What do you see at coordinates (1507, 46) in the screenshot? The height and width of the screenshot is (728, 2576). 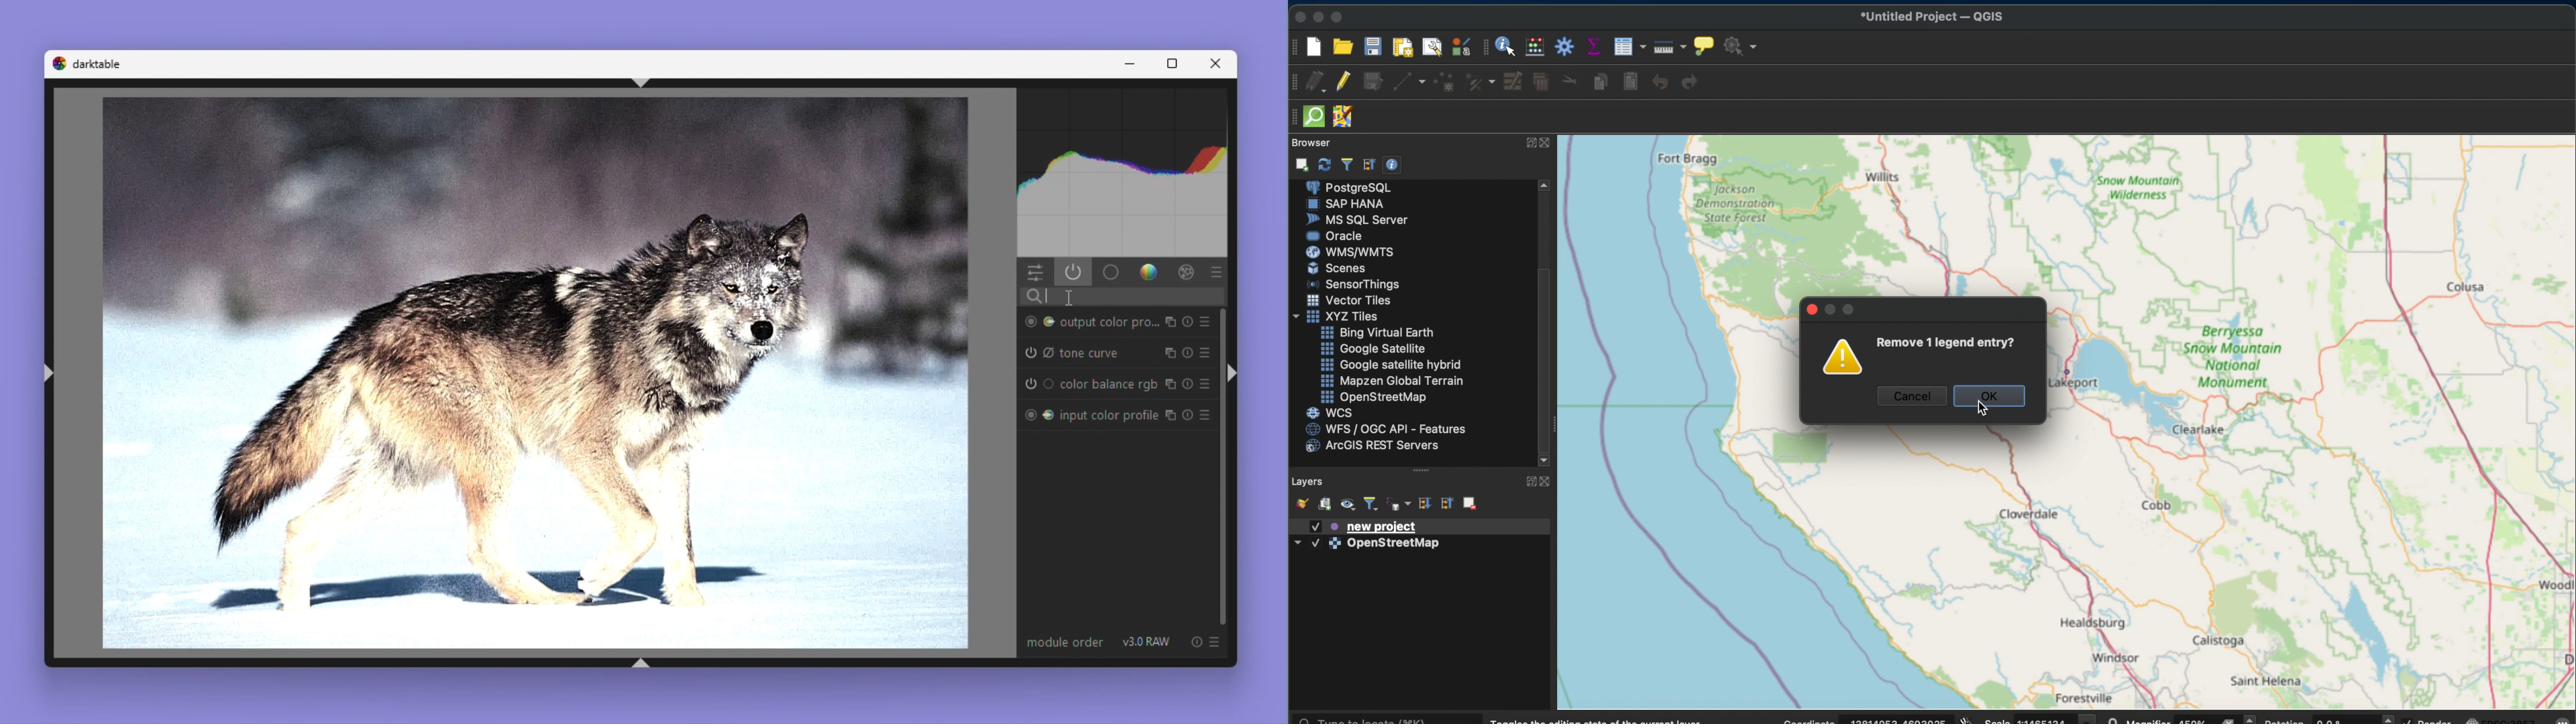 I see `identify feature` at bounding box center [1507, 46].